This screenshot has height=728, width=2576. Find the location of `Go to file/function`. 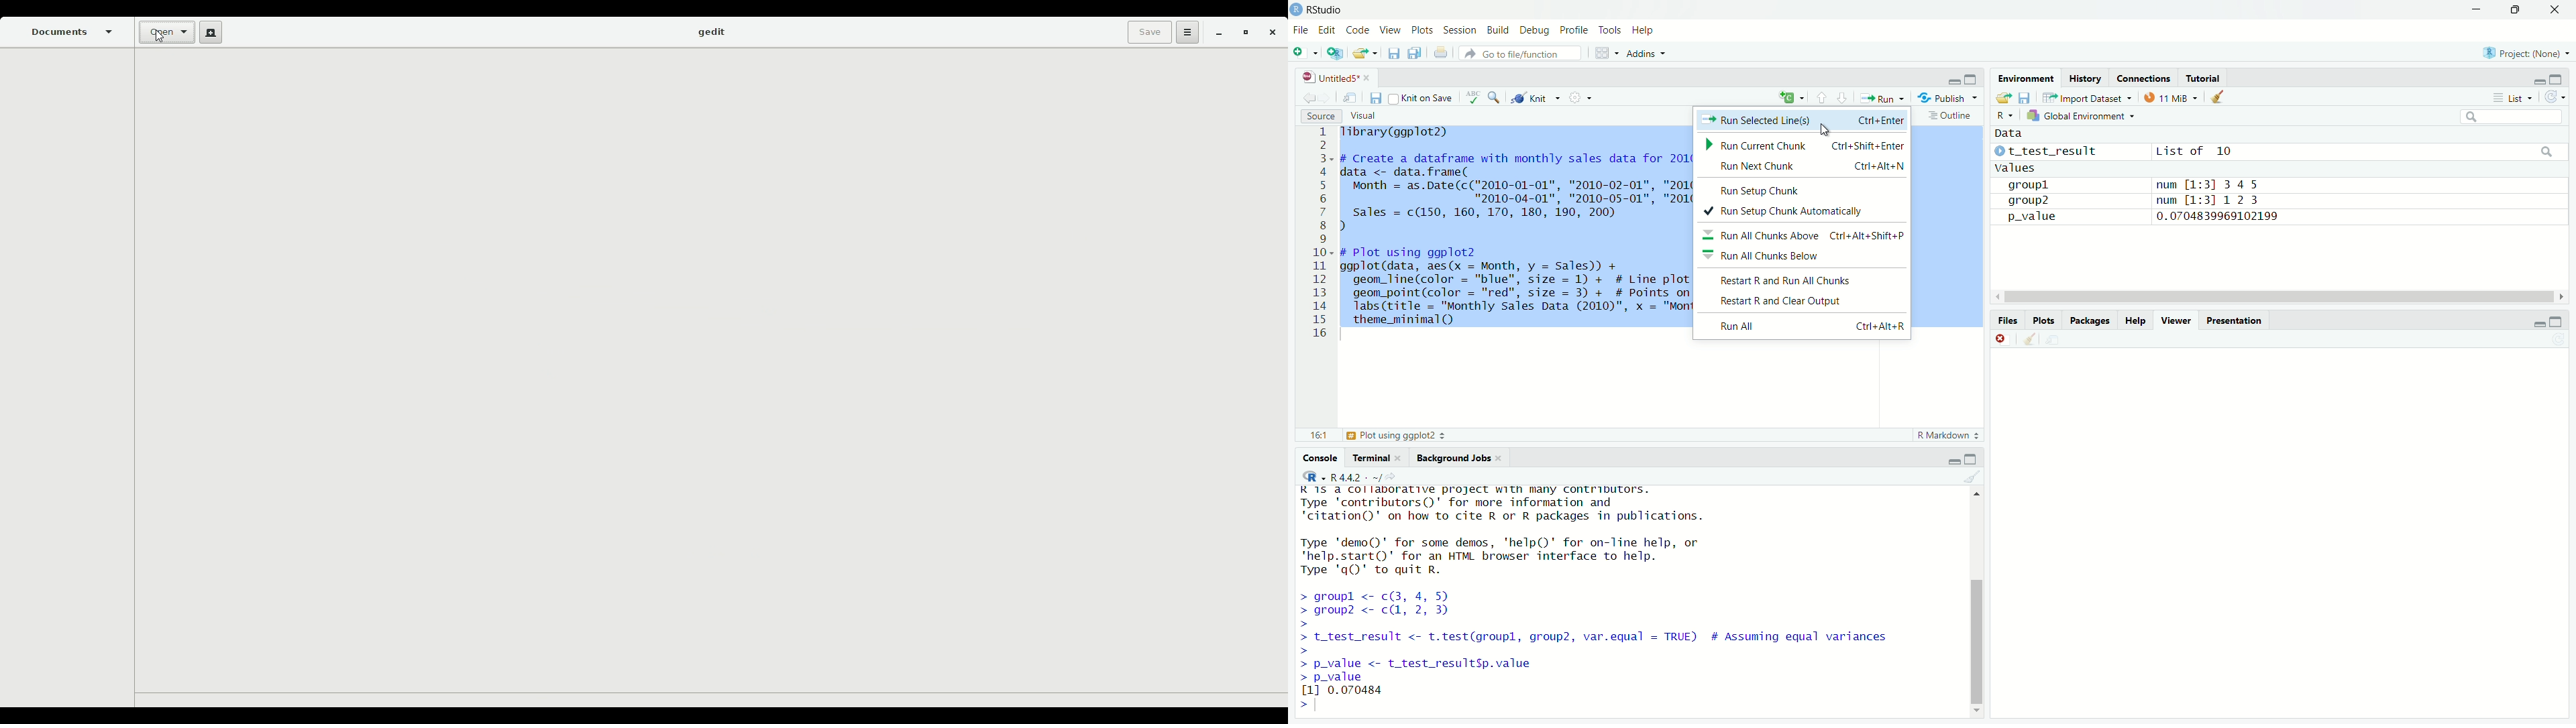

Go to file/function is located at coordinates (1524, 52).